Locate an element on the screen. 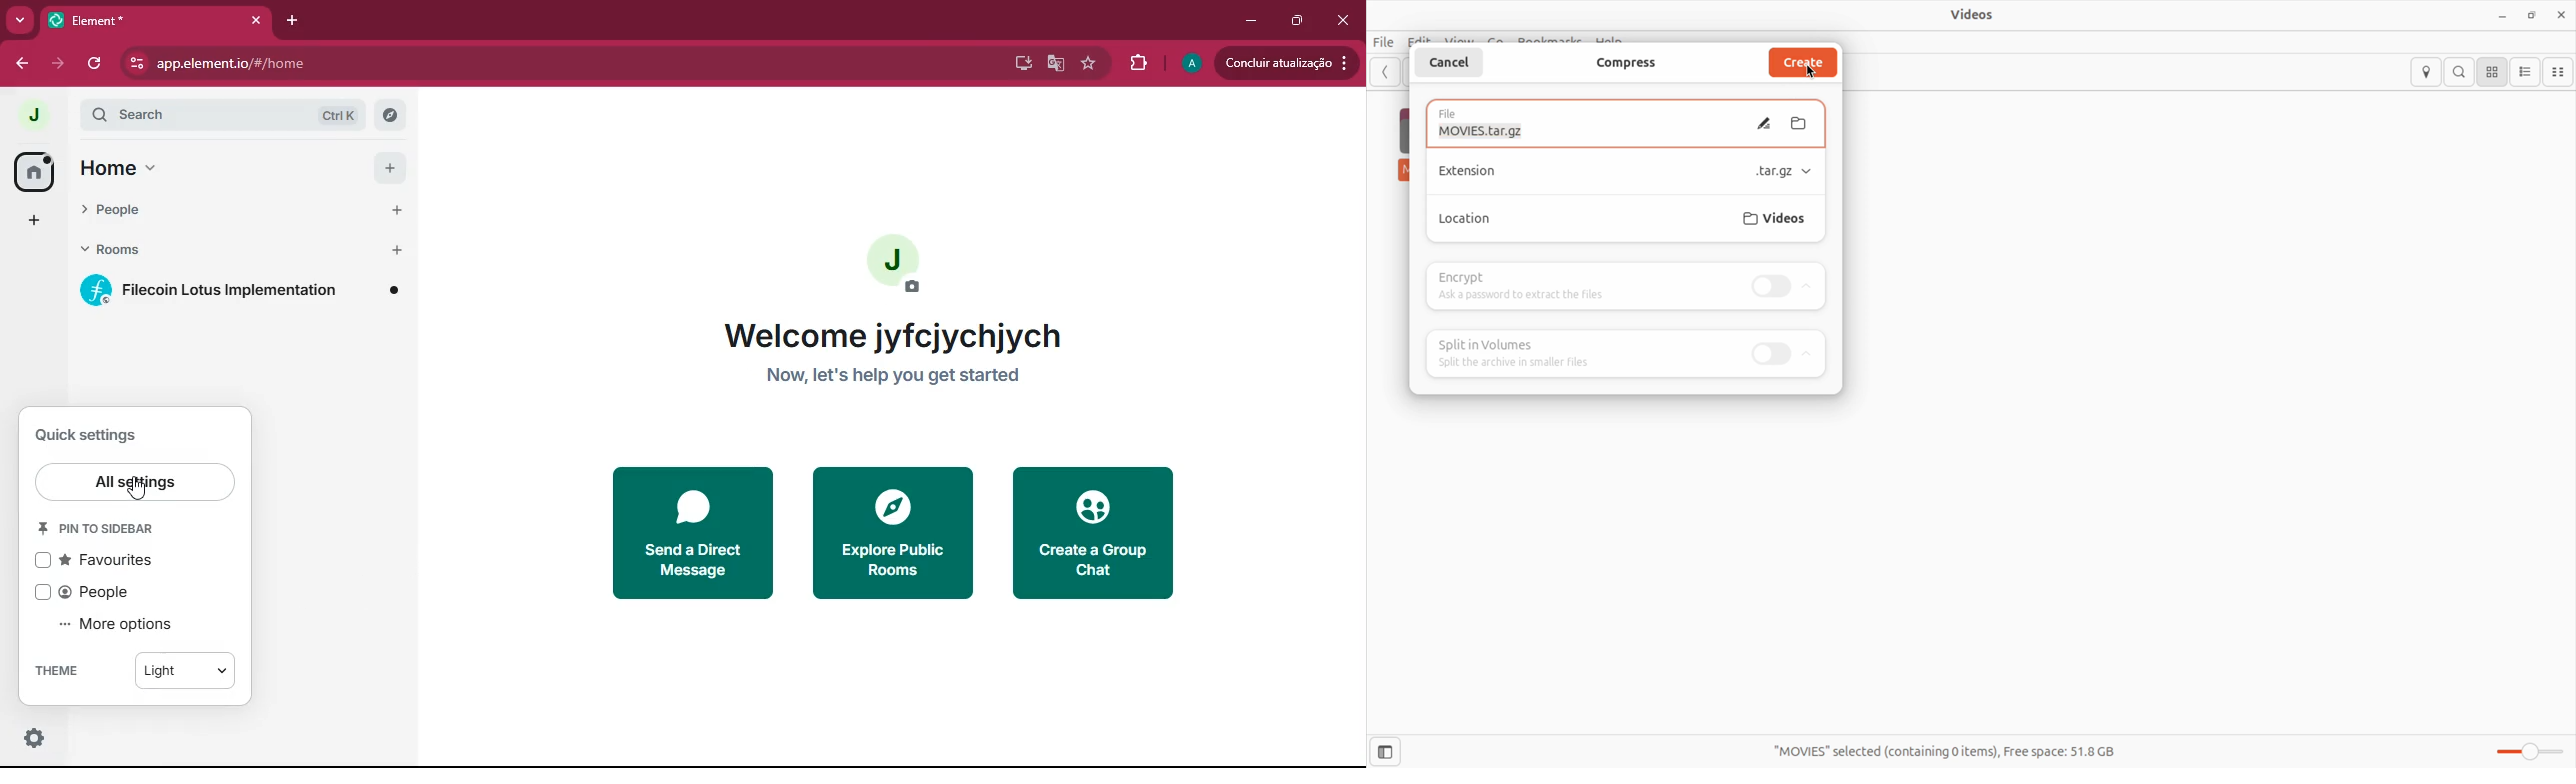  add is located at coordinates (385, 210).